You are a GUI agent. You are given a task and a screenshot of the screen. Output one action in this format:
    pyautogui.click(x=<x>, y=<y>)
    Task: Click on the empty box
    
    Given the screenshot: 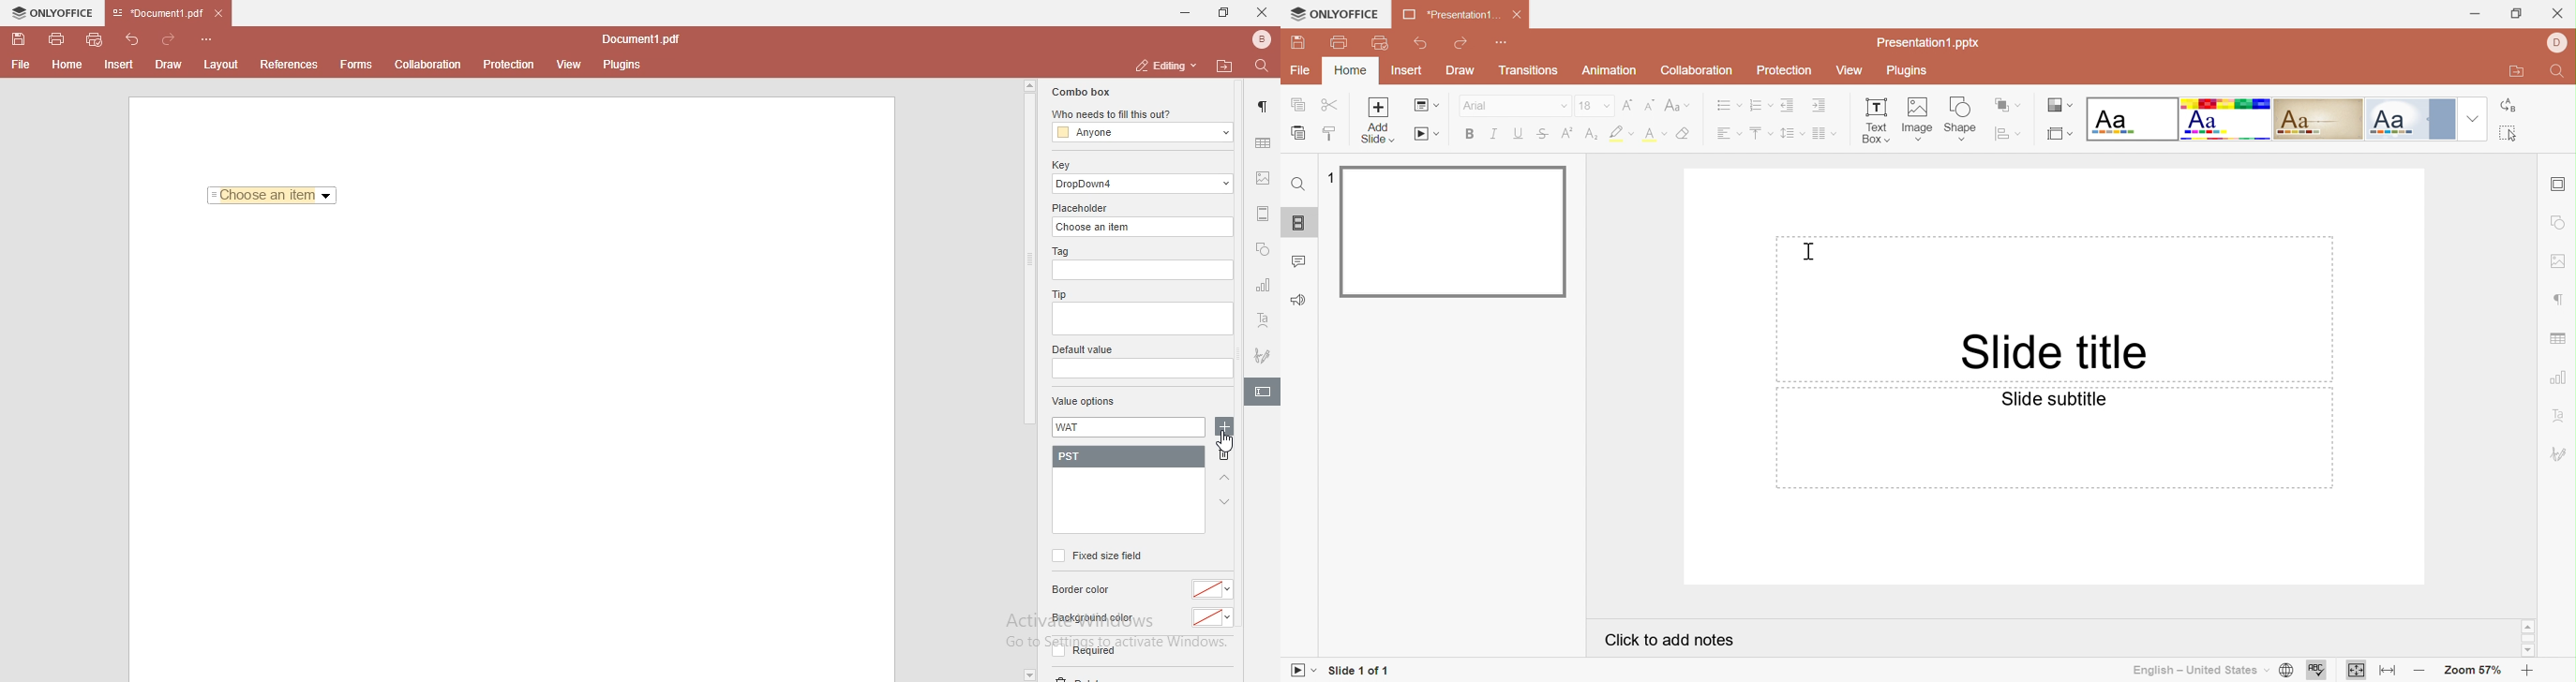 What is the action you would take?
    pyautogui.click(x=1145, y=271)
    